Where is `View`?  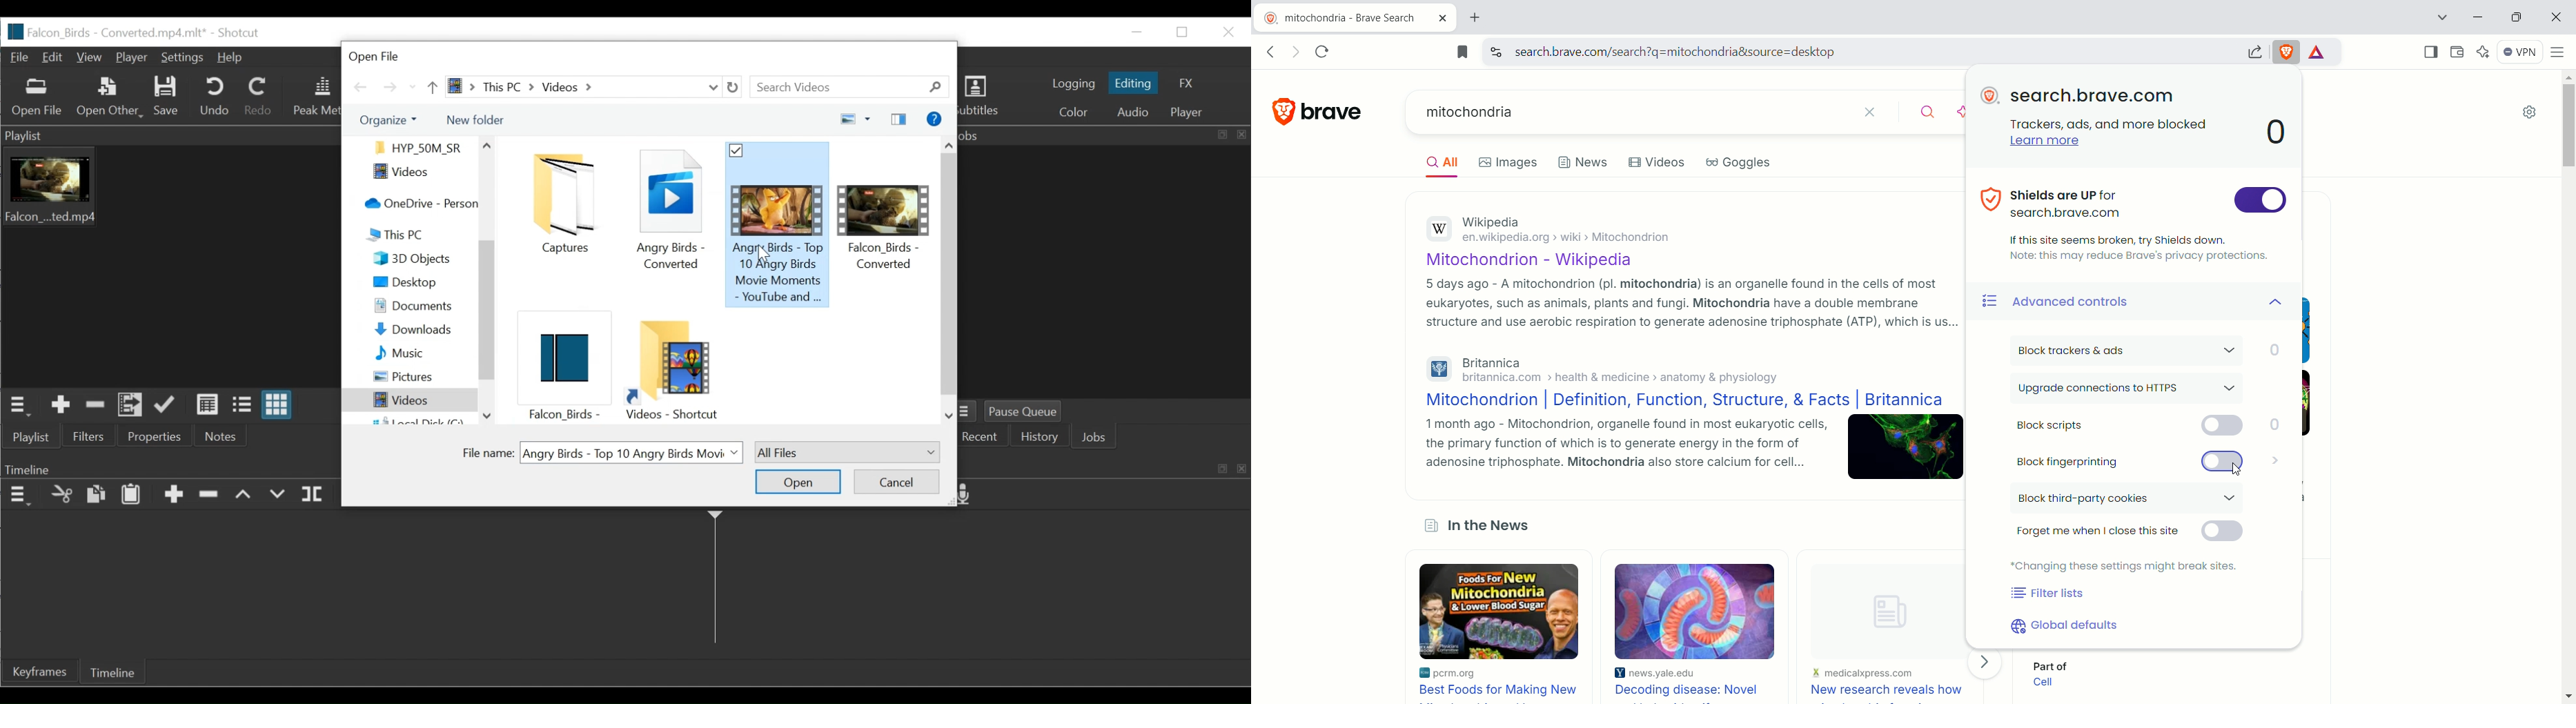 View is located at coordinates (91, 57).